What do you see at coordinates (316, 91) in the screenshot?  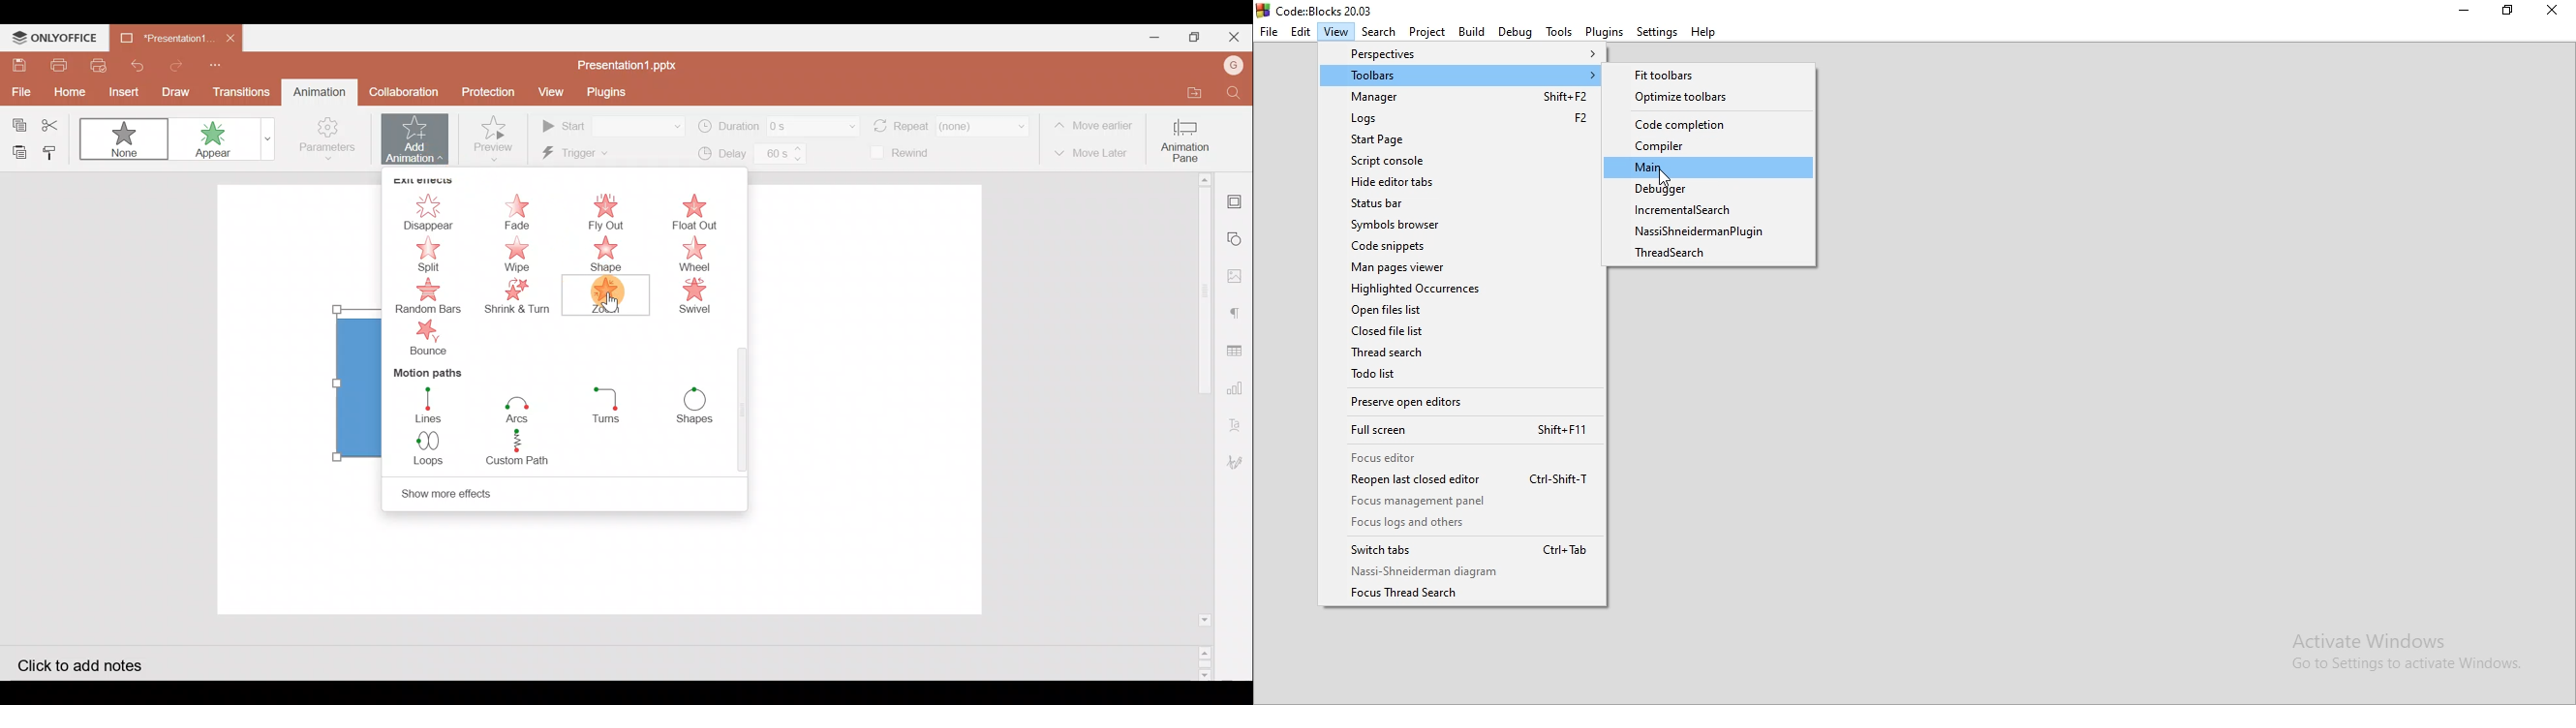 I see `Animation` at bounding box center [316, 91].